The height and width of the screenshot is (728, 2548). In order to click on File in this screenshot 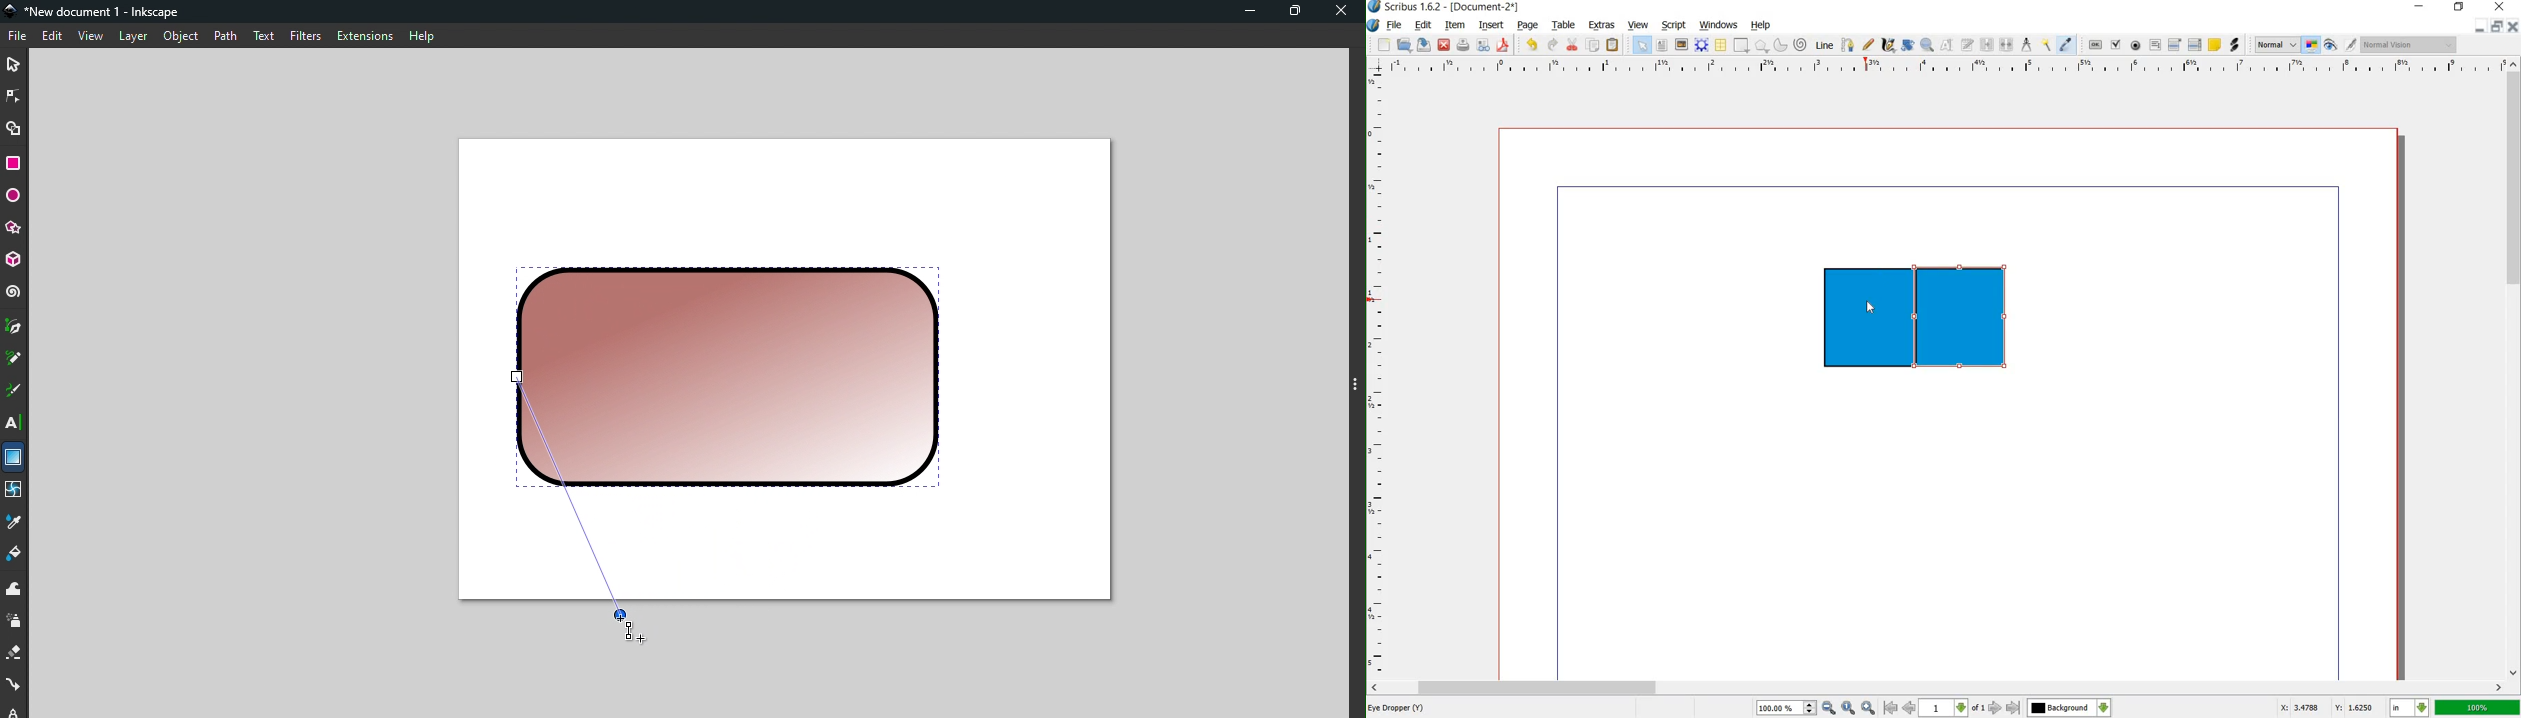, I will do `click(18, 36)`.